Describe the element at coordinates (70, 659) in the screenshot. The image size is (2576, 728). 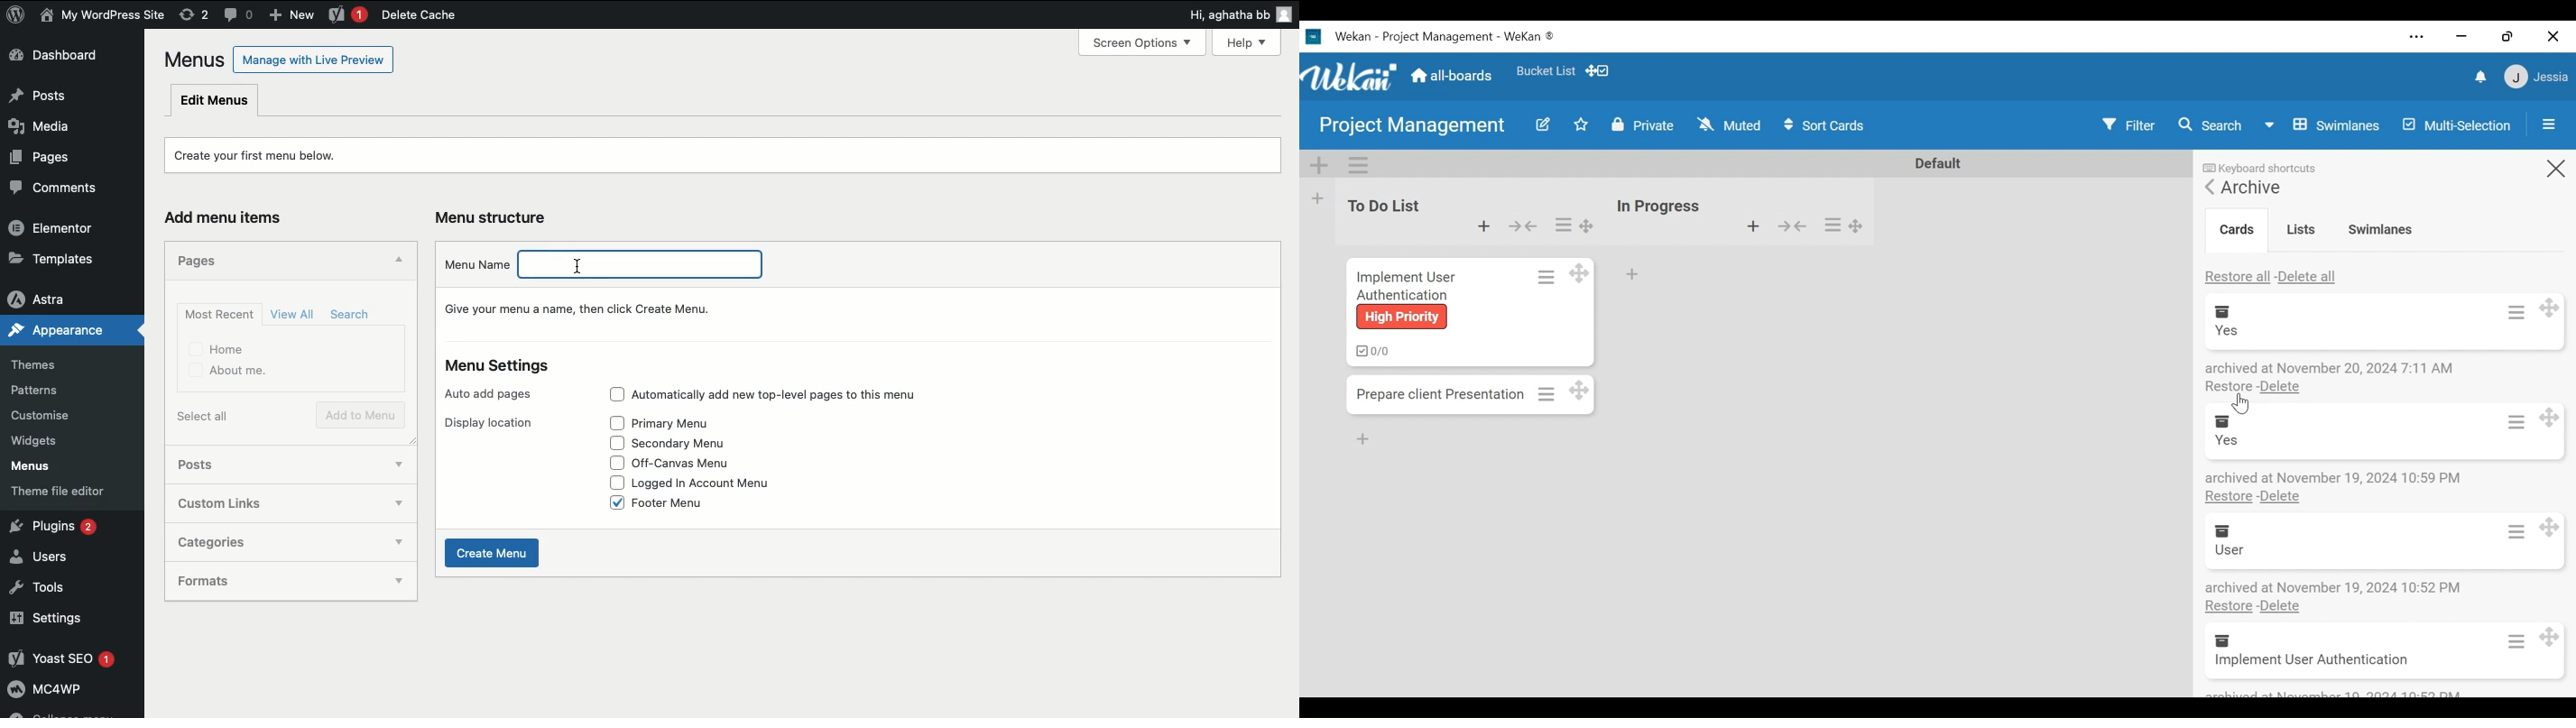
I see ` Yoast SEO ` at that location.